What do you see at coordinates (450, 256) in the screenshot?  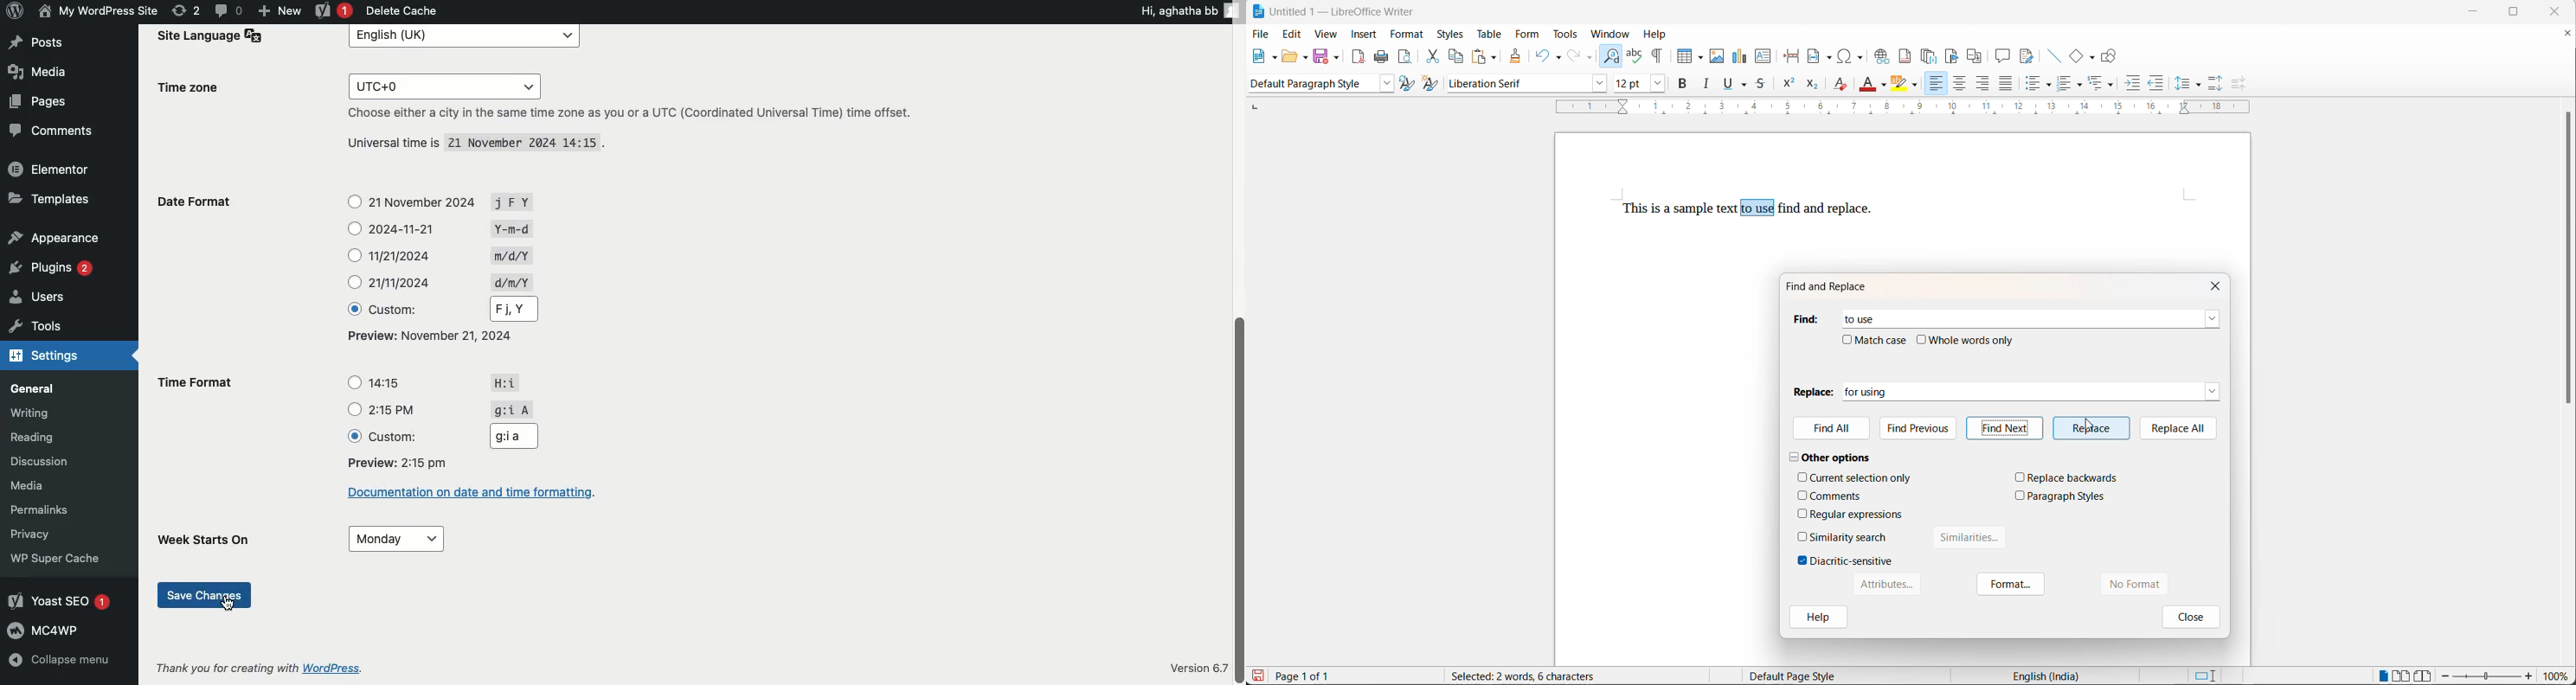 I see `11/21/2024 m/d/Y` at bounding box center [450, 256].